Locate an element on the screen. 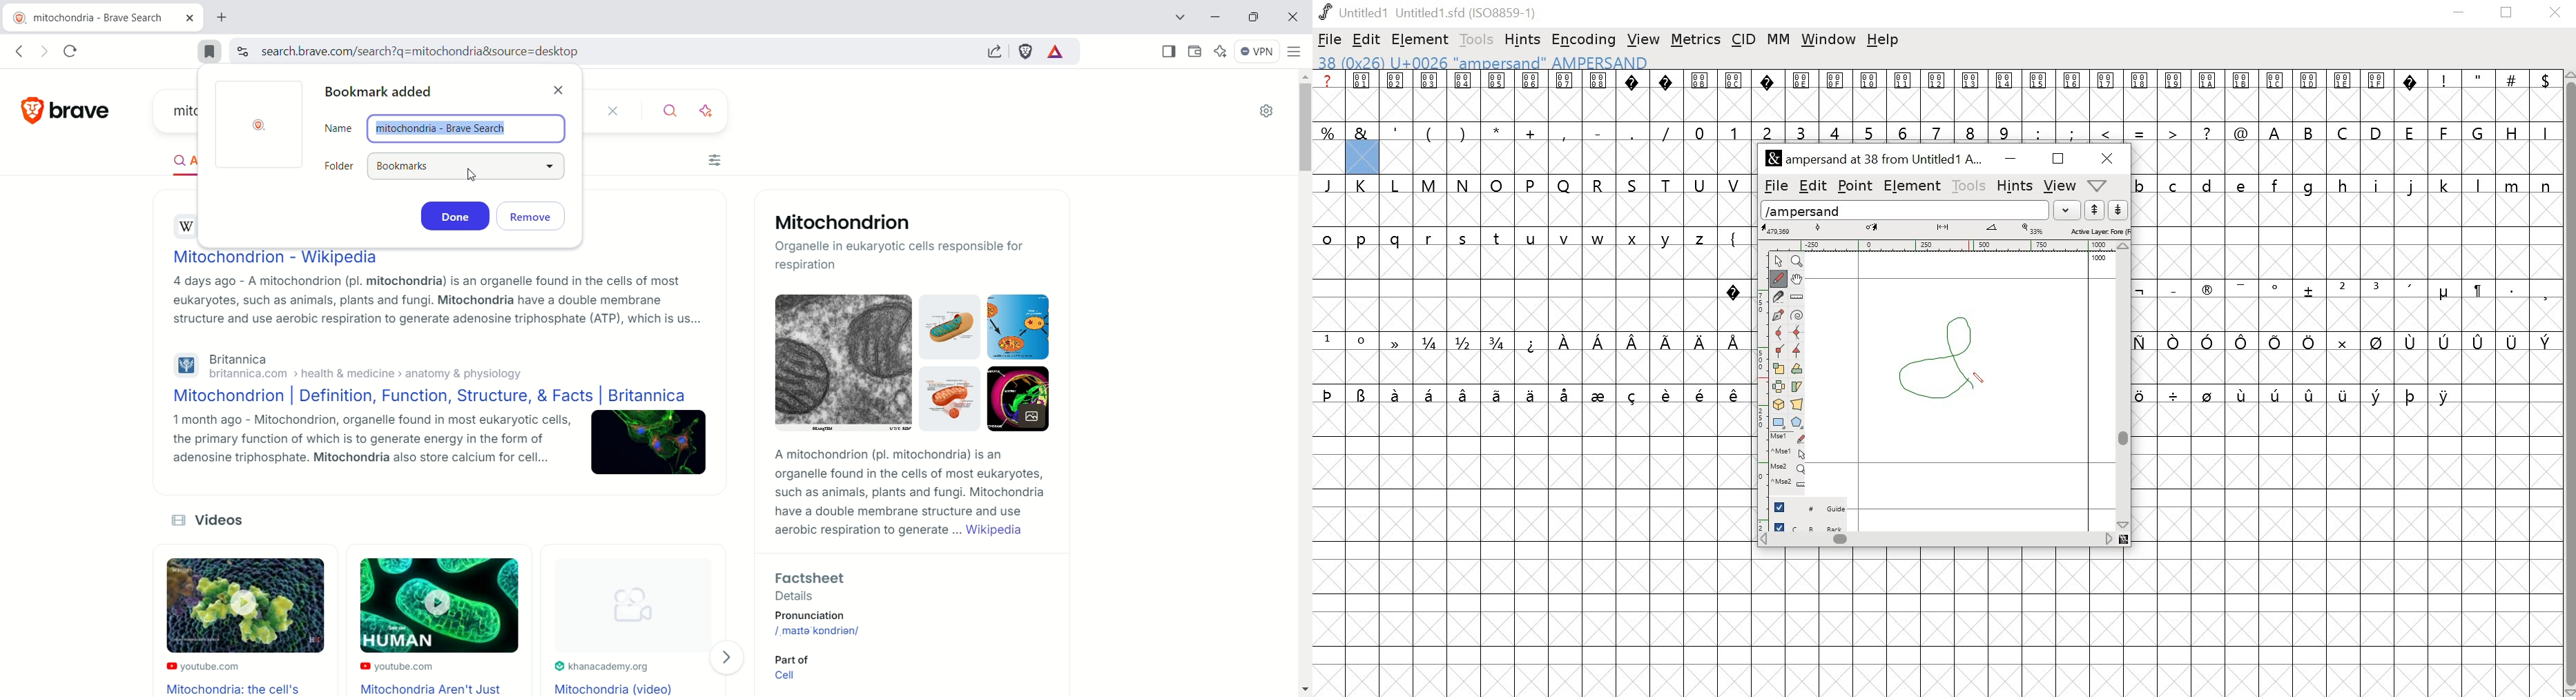  Symbol is located at coordinates (2443, 294).